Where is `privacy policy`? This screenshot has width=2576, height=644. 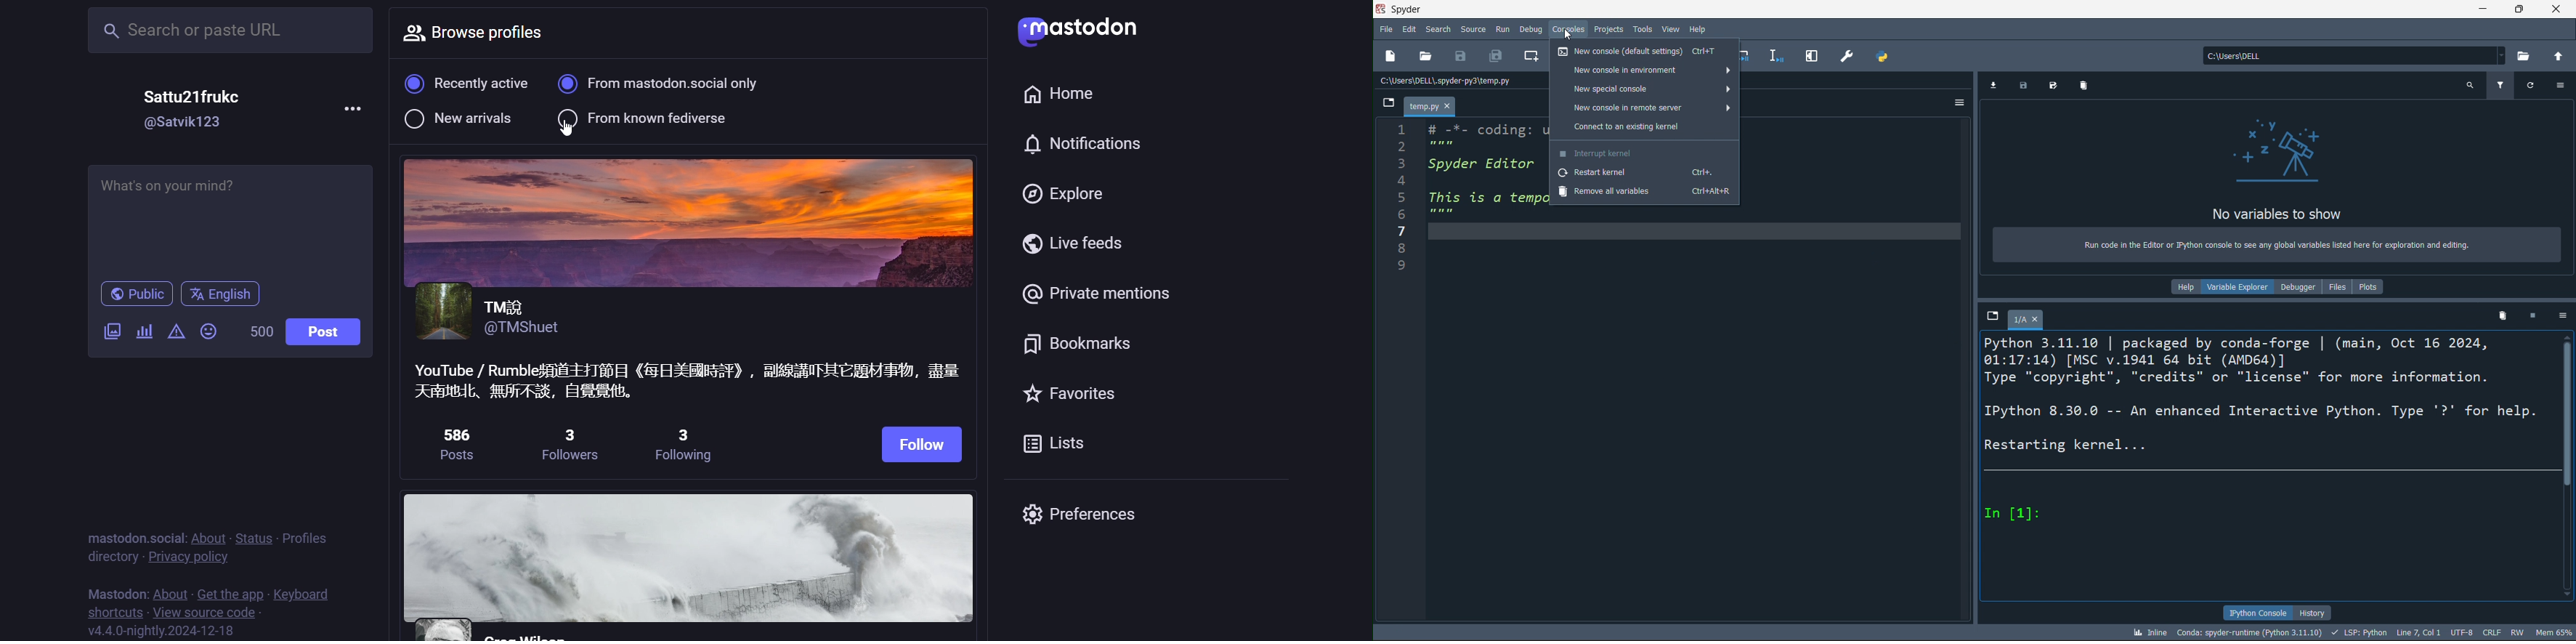 privacy policy is located at coordinates (185, 555).